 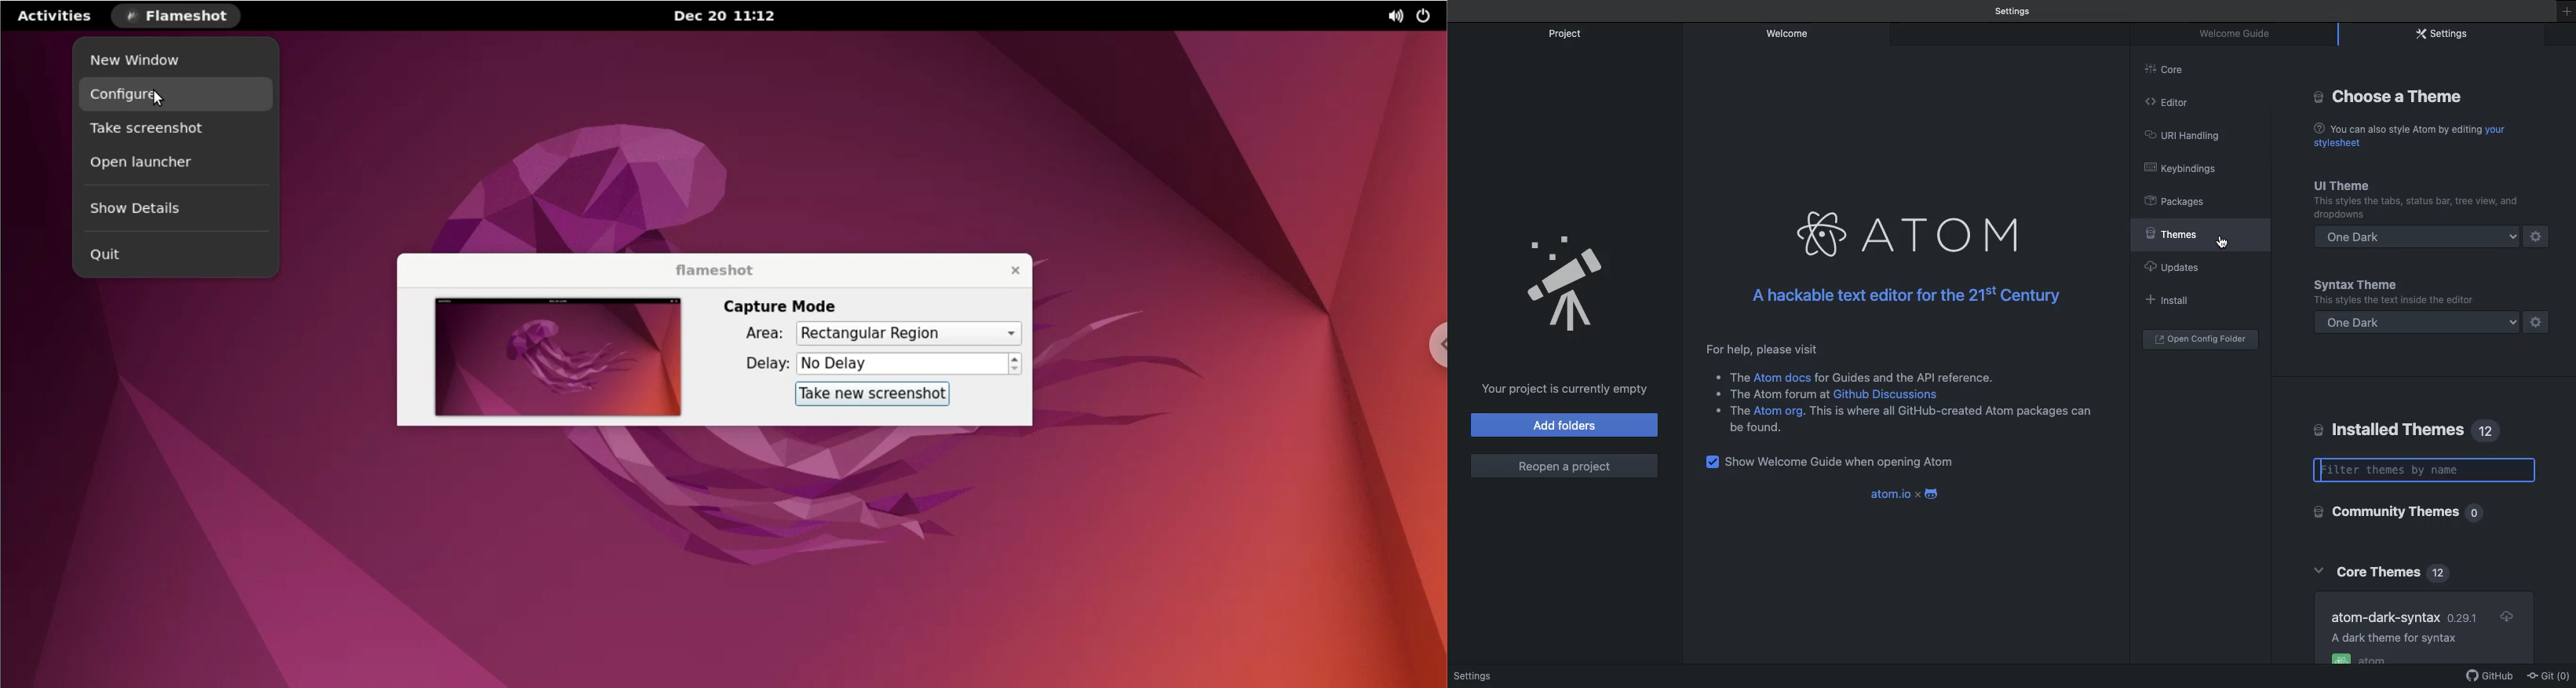 What do you see at coordinates (1570, 285) in the screenshot?
I see `Emblem` at bounding box center [1570, 285].